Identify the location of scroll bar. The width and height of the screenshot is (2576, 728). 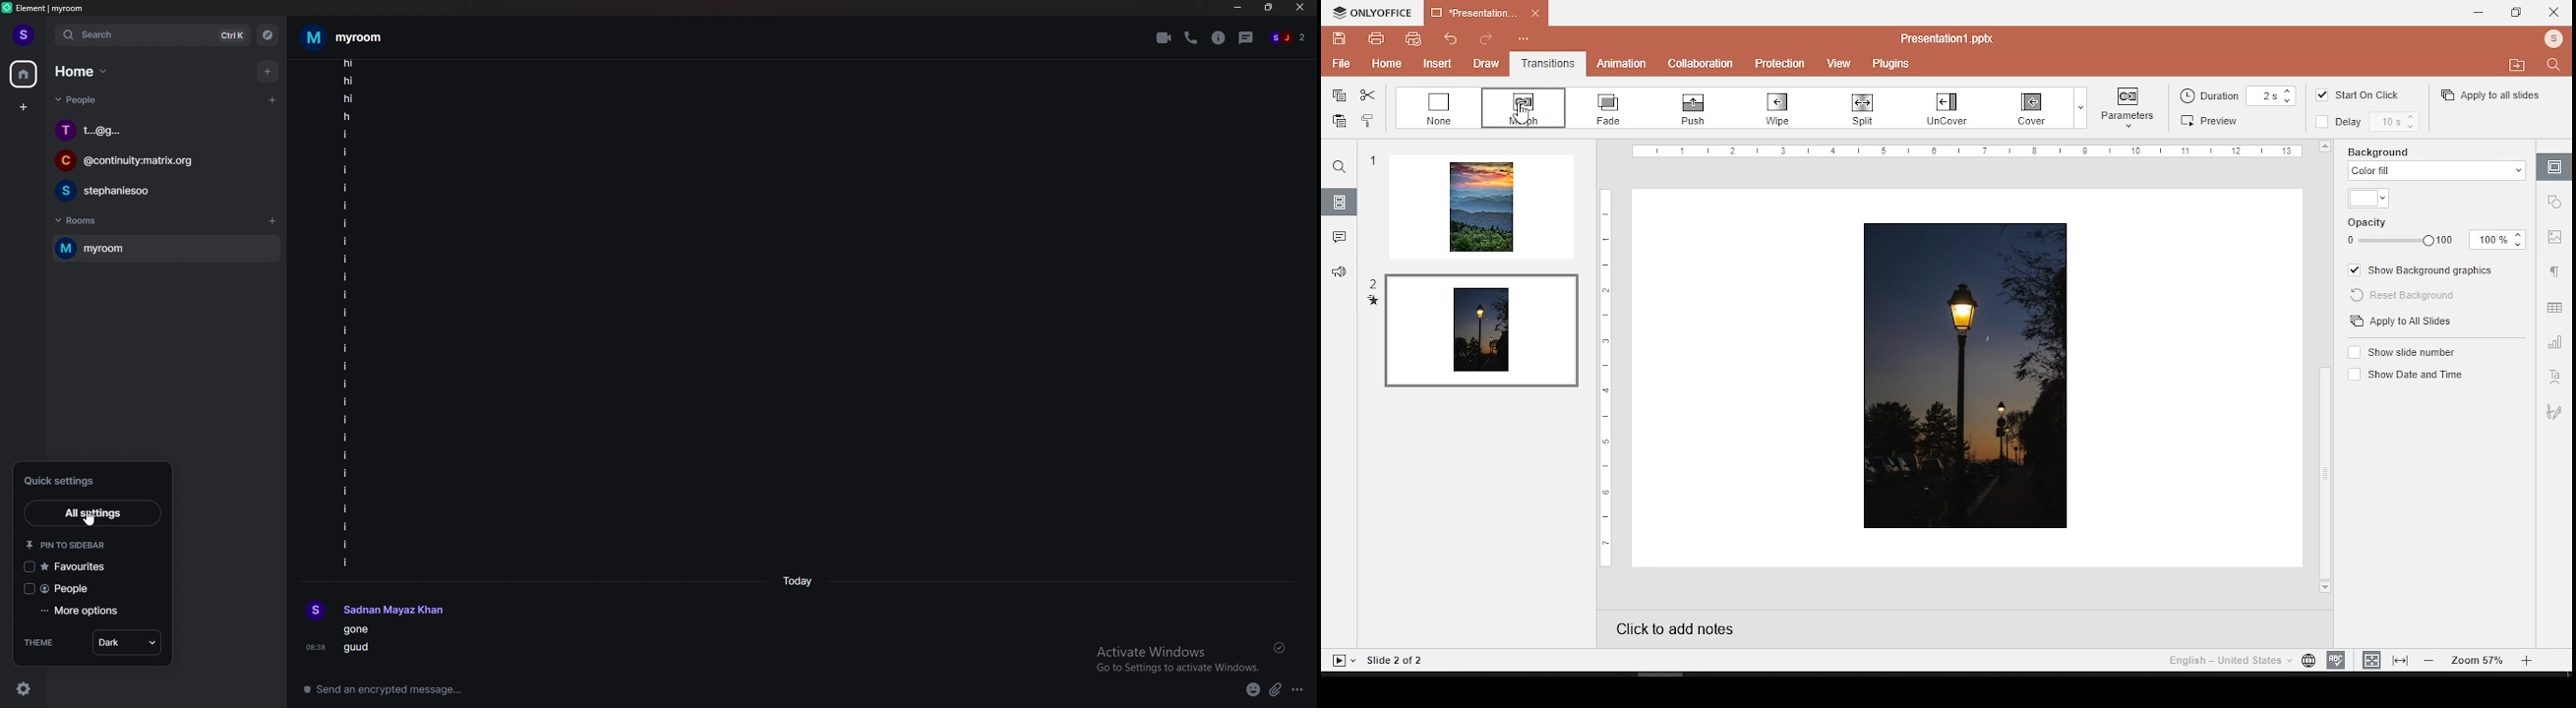
(2323, 369).